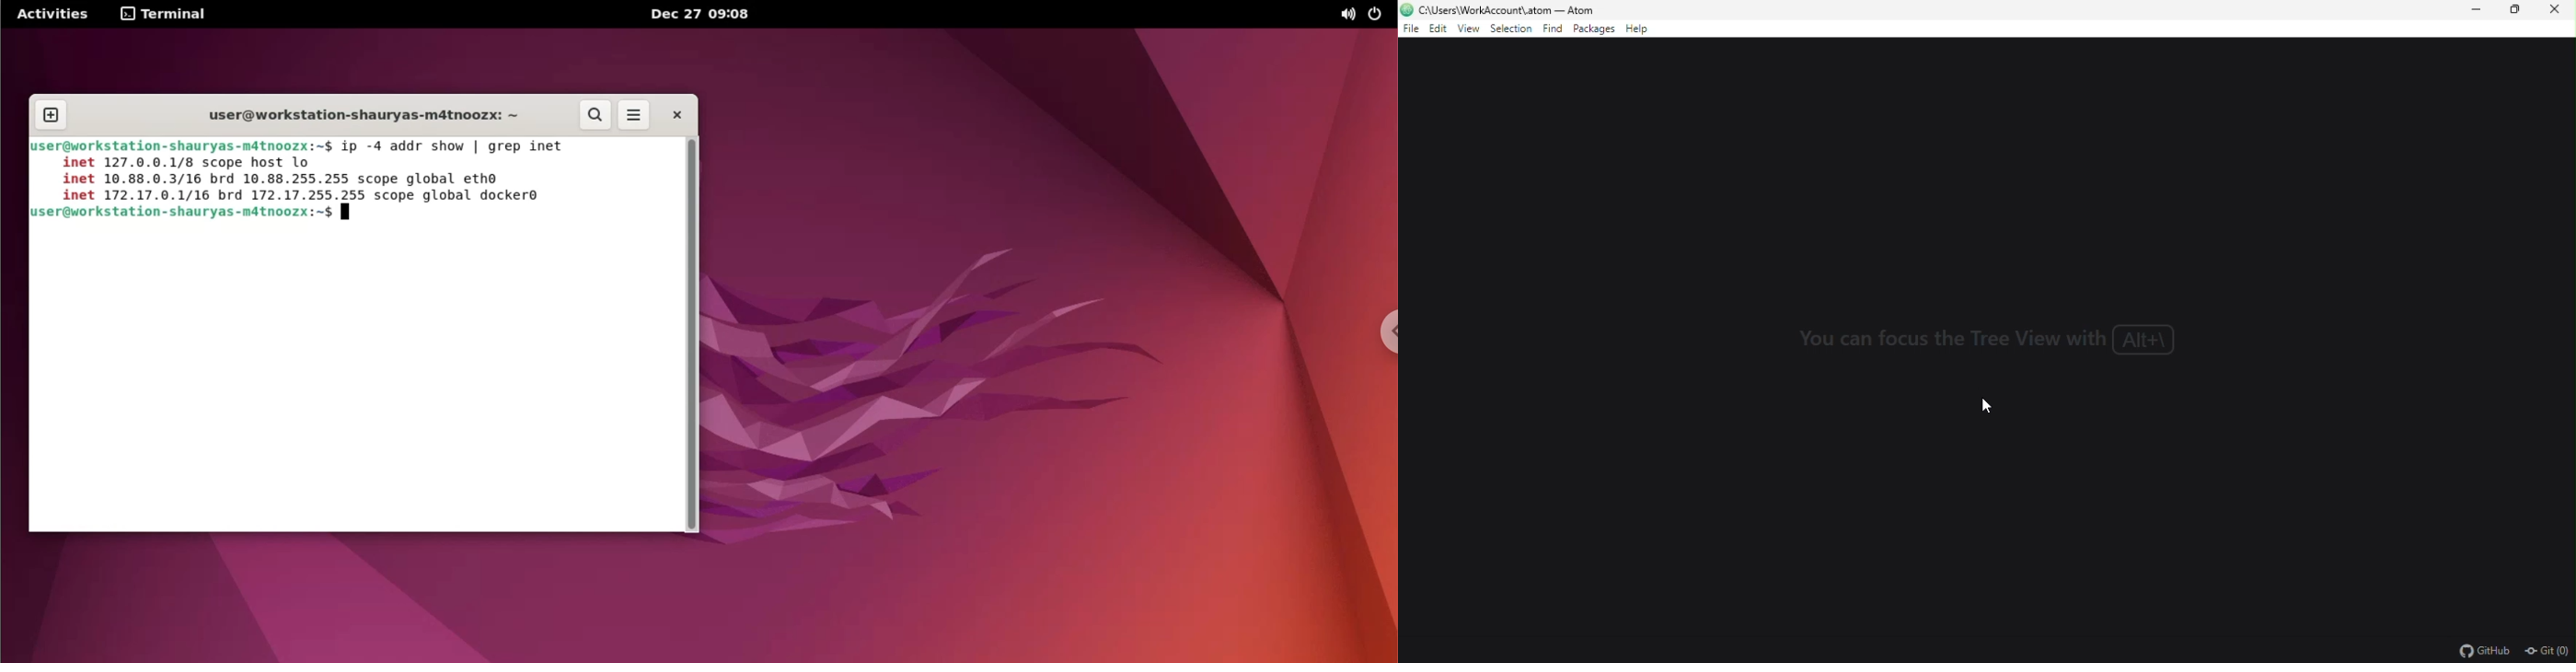 Image resolution: width=2576 pixels, height=672 pixels. What do you see at coordinates (1438, 29) in the screenshot?
I see `edit` at bounding box center [1438, 29].